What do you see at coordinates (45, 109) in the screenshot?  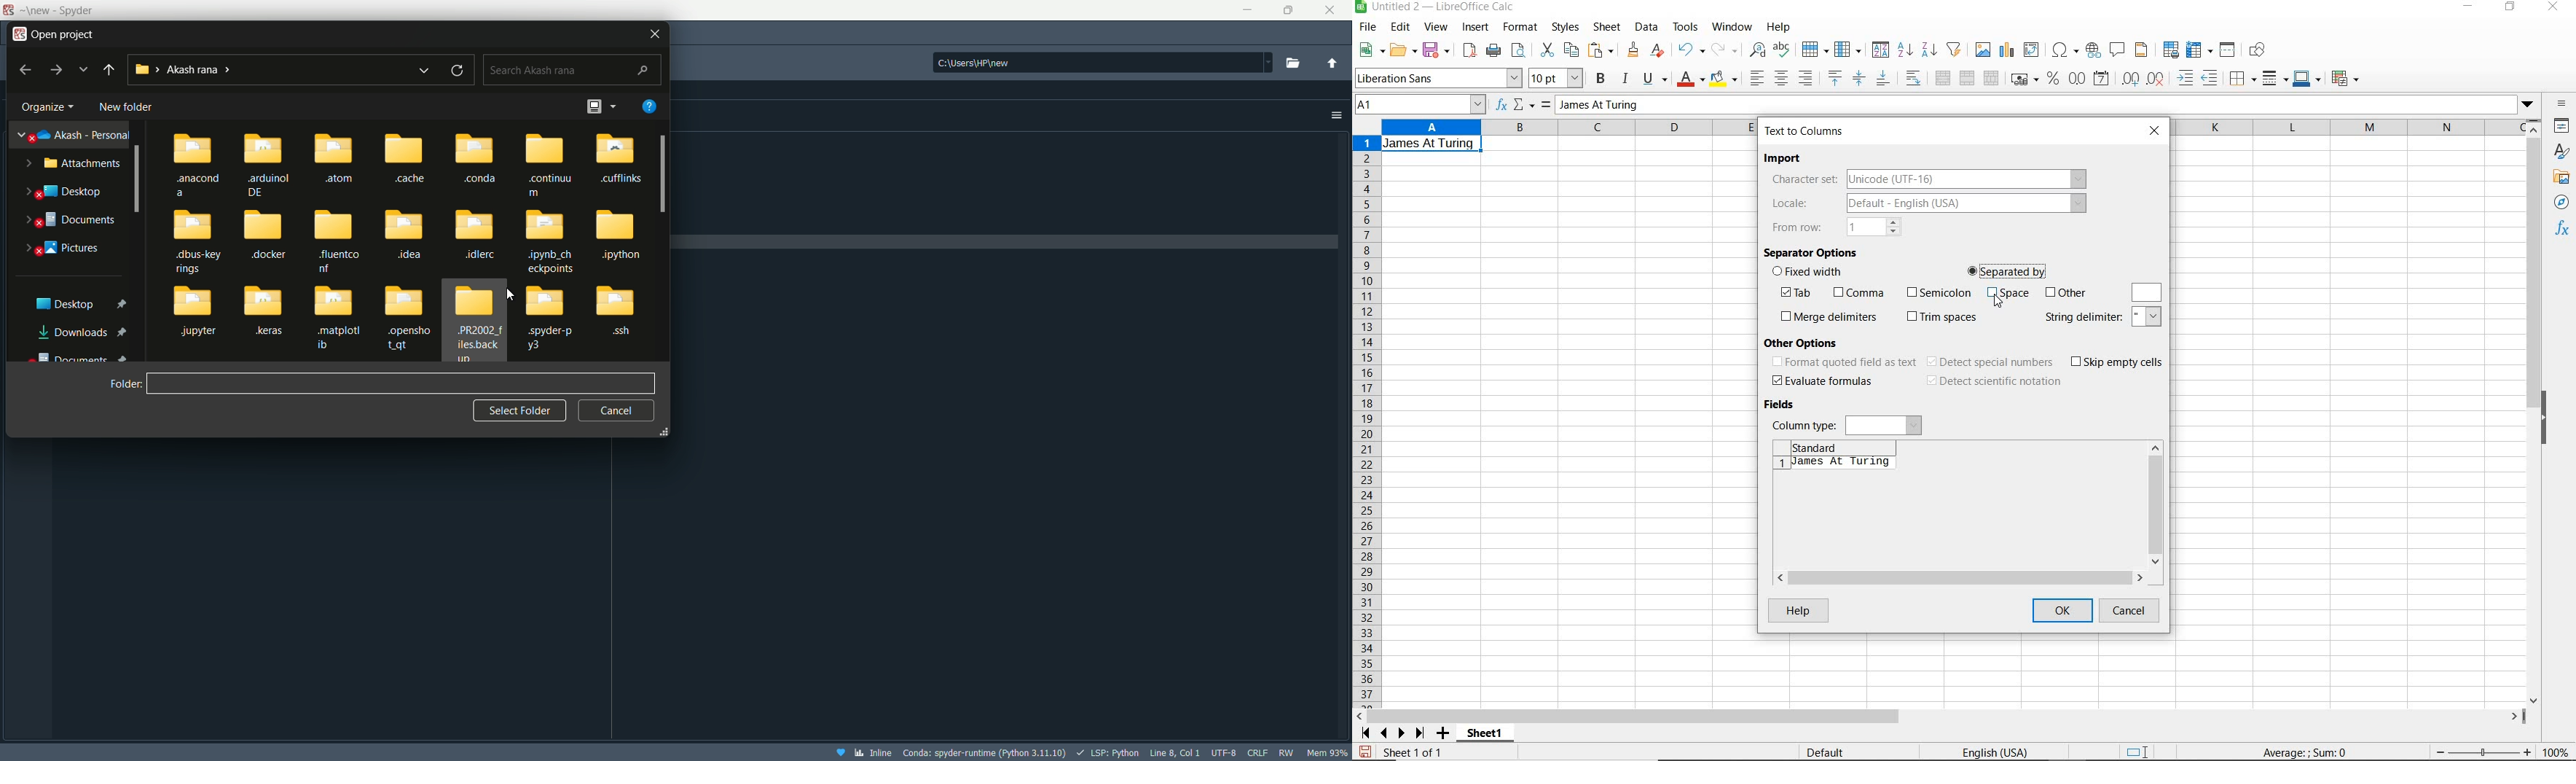 I see `organize` at bounding box center [45, 109].